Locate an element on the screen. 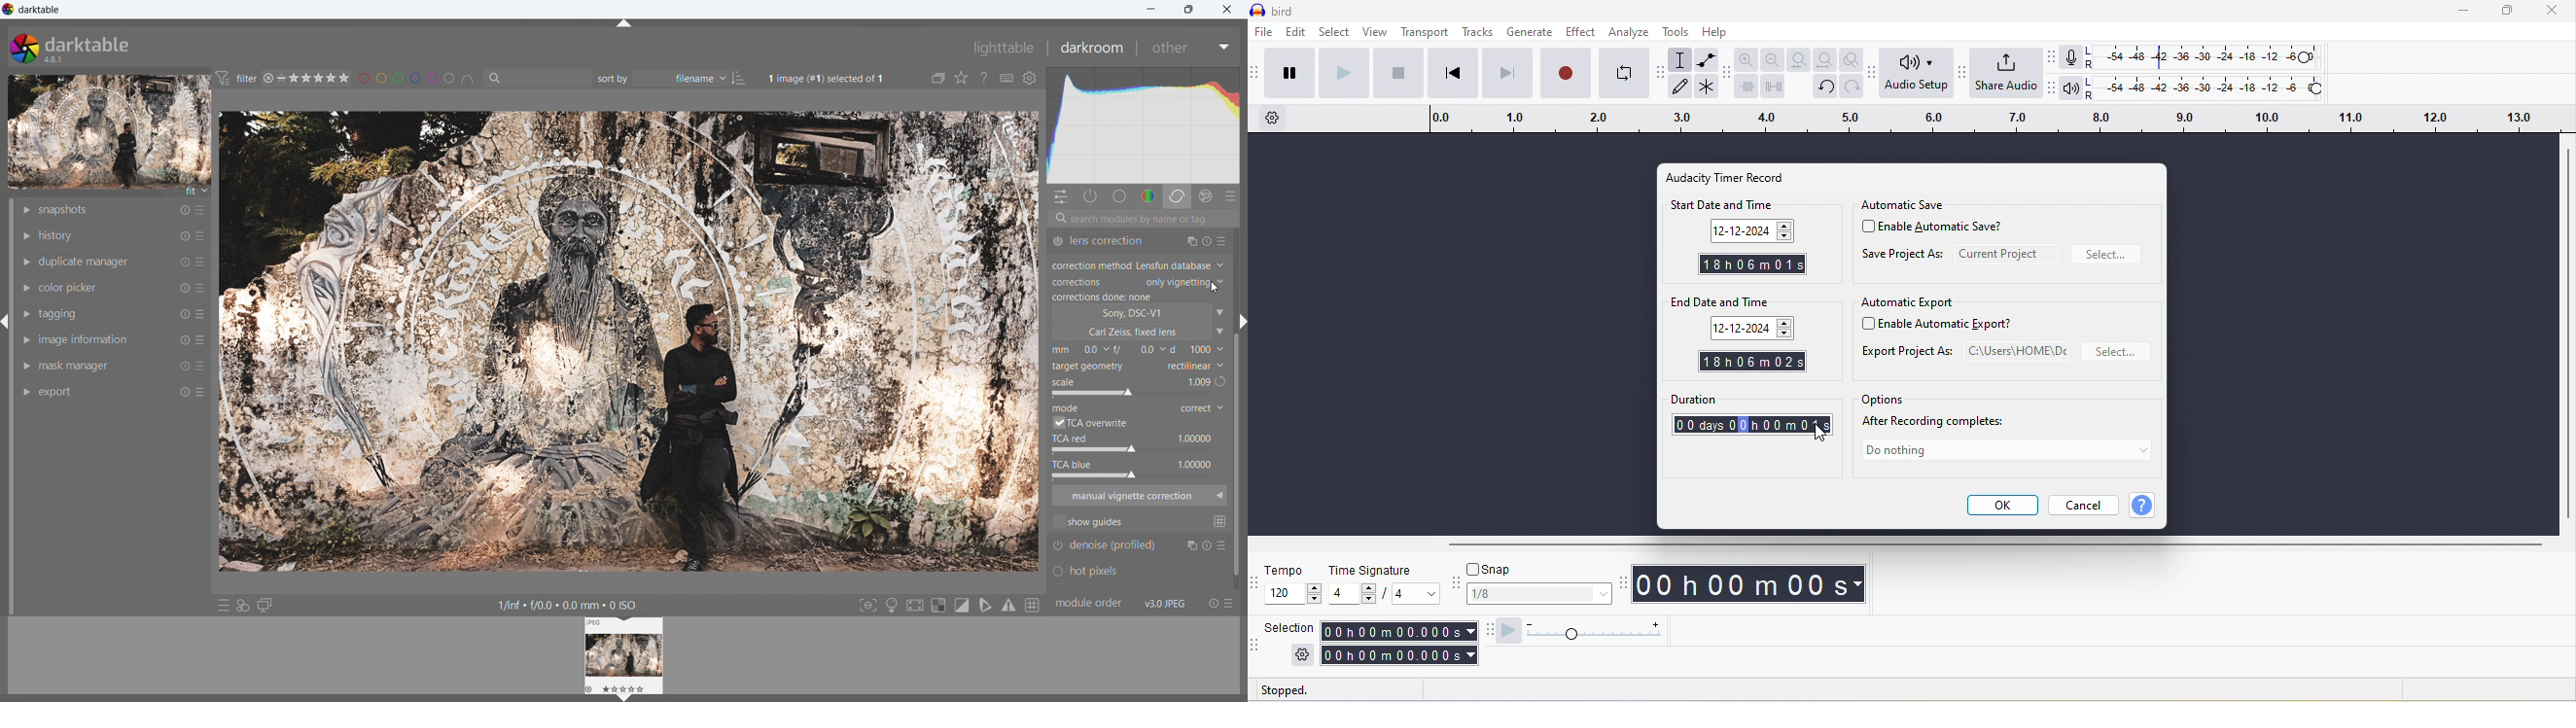 The image size is (2576, 728). toggle focus-peaking mode is located at coordinates (868, 605).